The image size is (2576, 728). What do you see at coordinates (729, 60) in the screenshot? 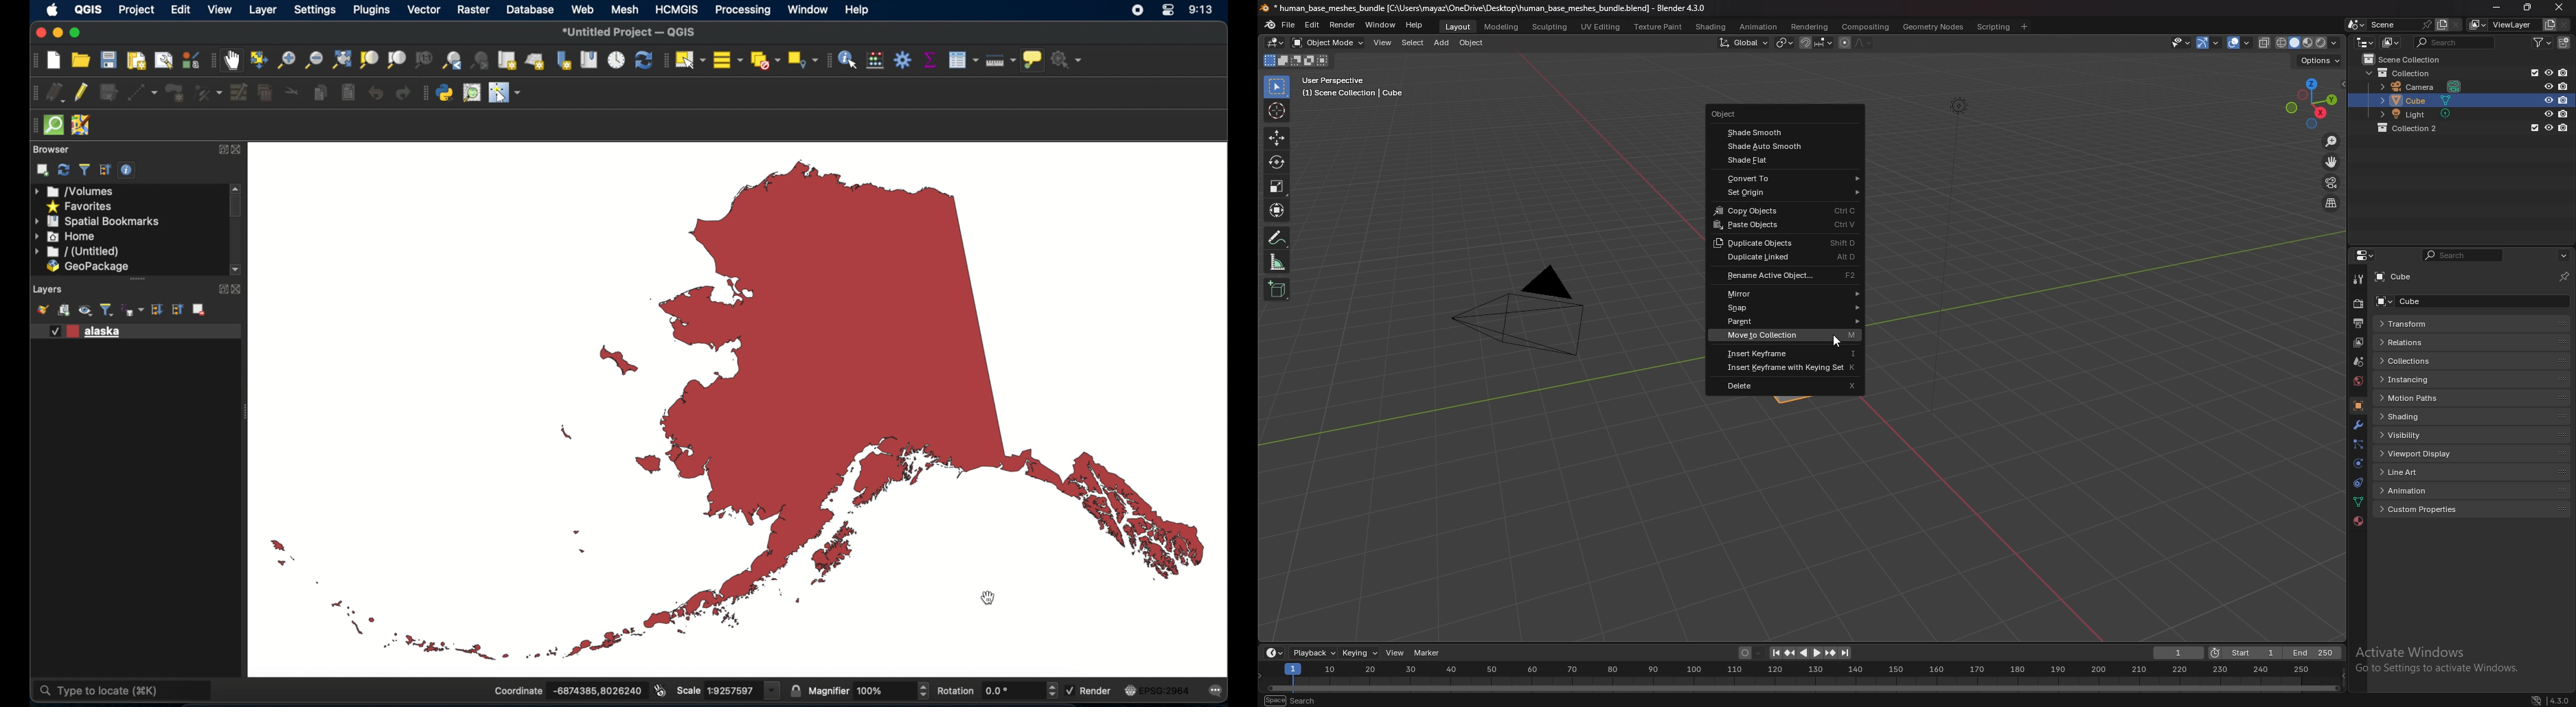
I see `select all features` at bounding box center [729, 60].